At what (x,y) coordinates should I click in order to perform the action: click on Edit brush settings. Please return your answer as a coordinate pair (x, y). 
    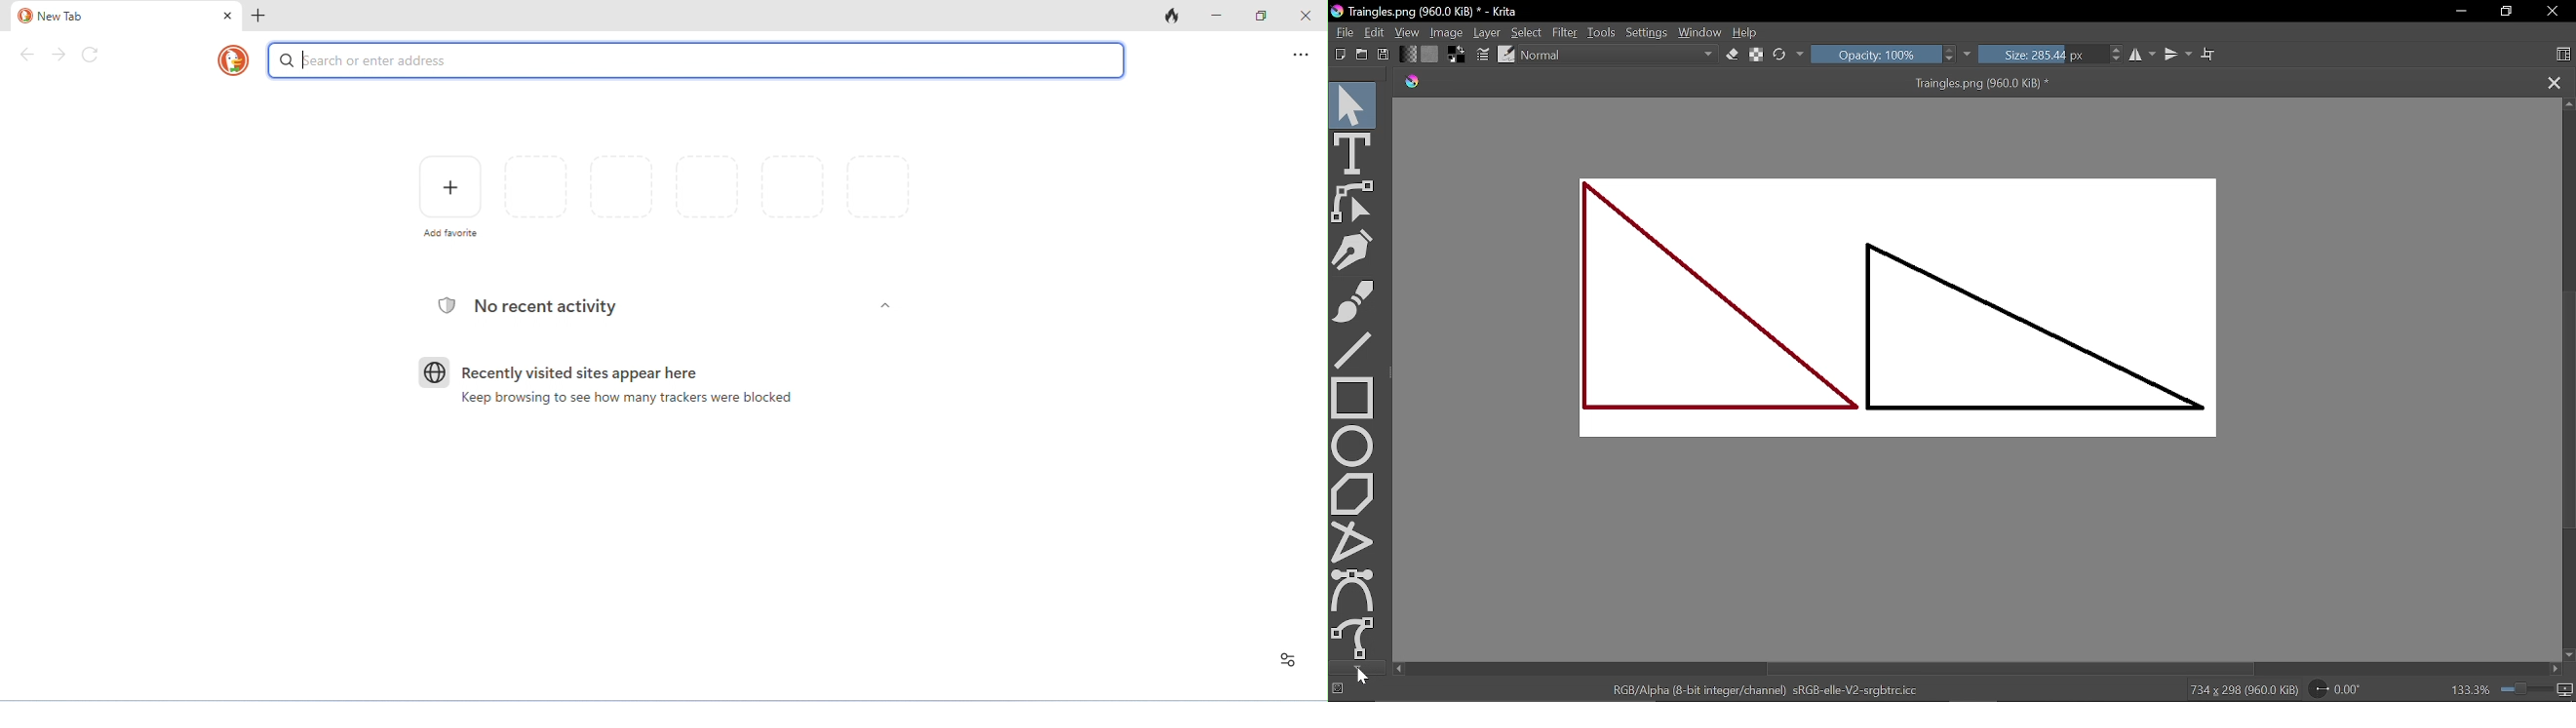
    Looking at the image, I should click on (1484, 55).